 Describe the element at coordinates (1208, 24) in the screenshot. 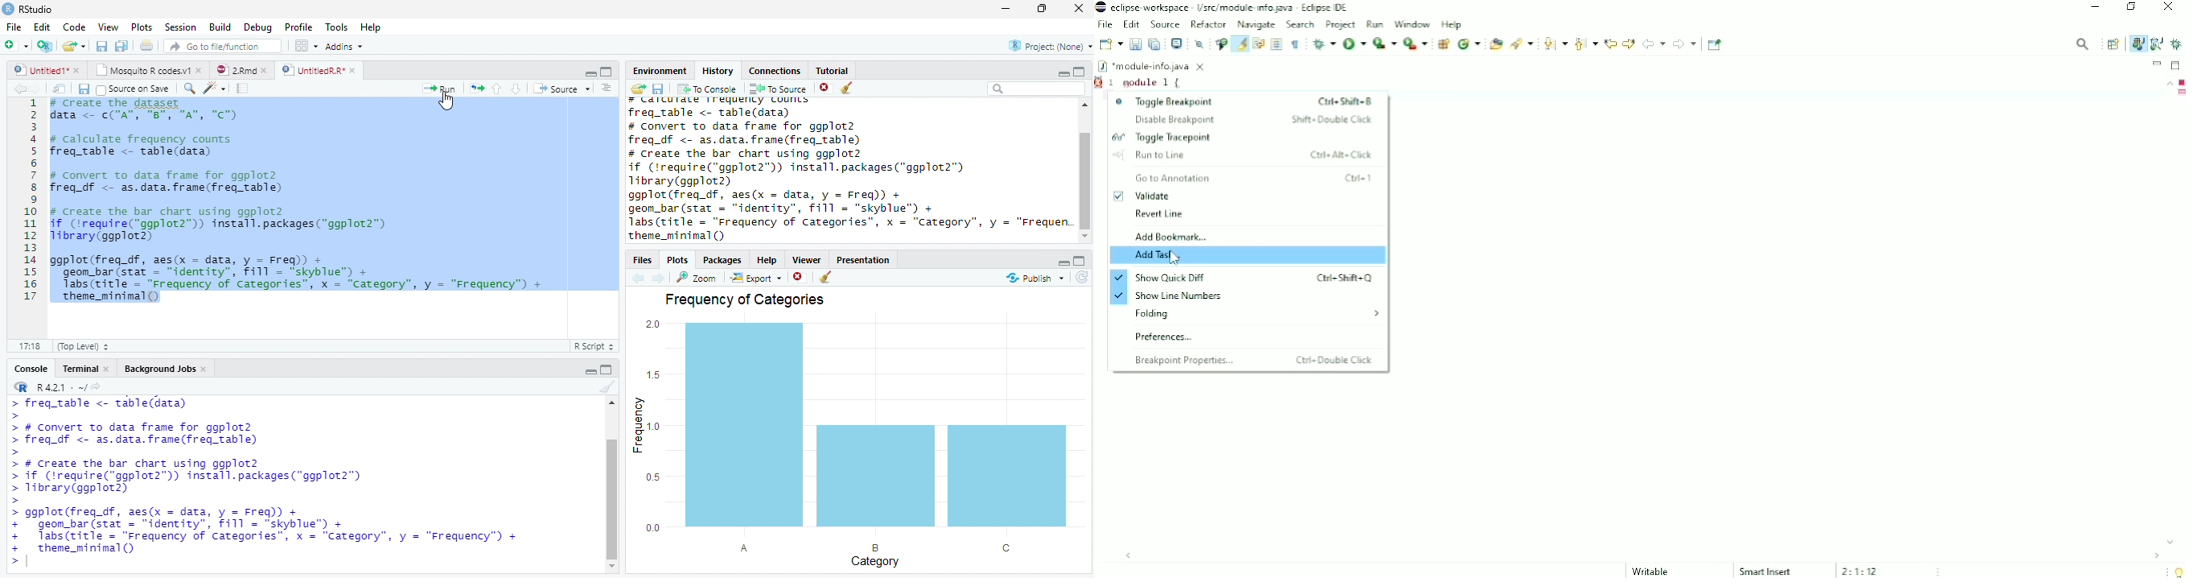

I see `Refactor` at that location.